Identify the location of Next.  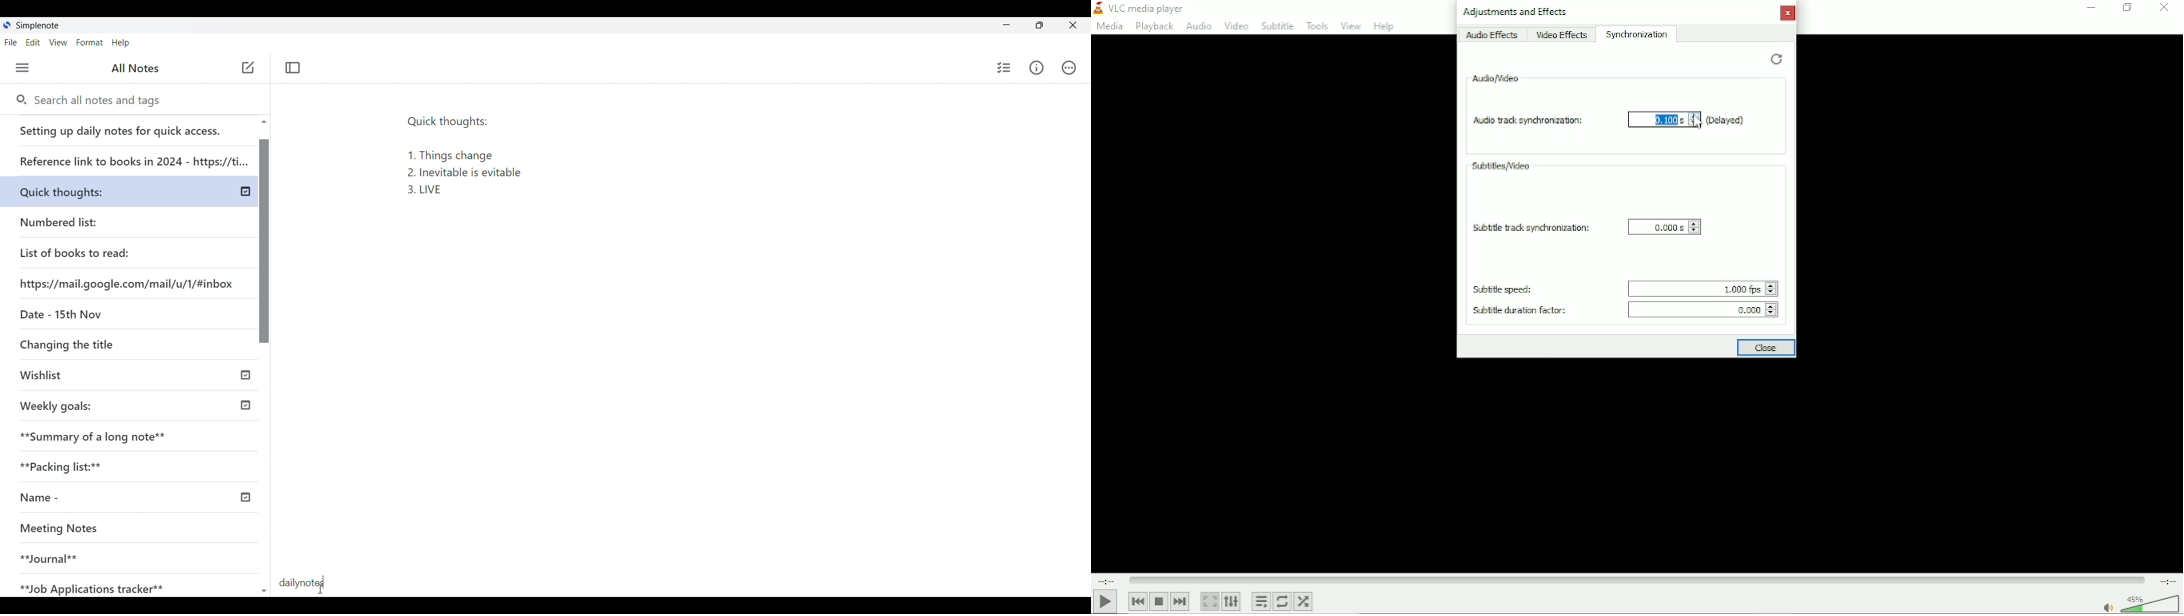
(1181, 601).